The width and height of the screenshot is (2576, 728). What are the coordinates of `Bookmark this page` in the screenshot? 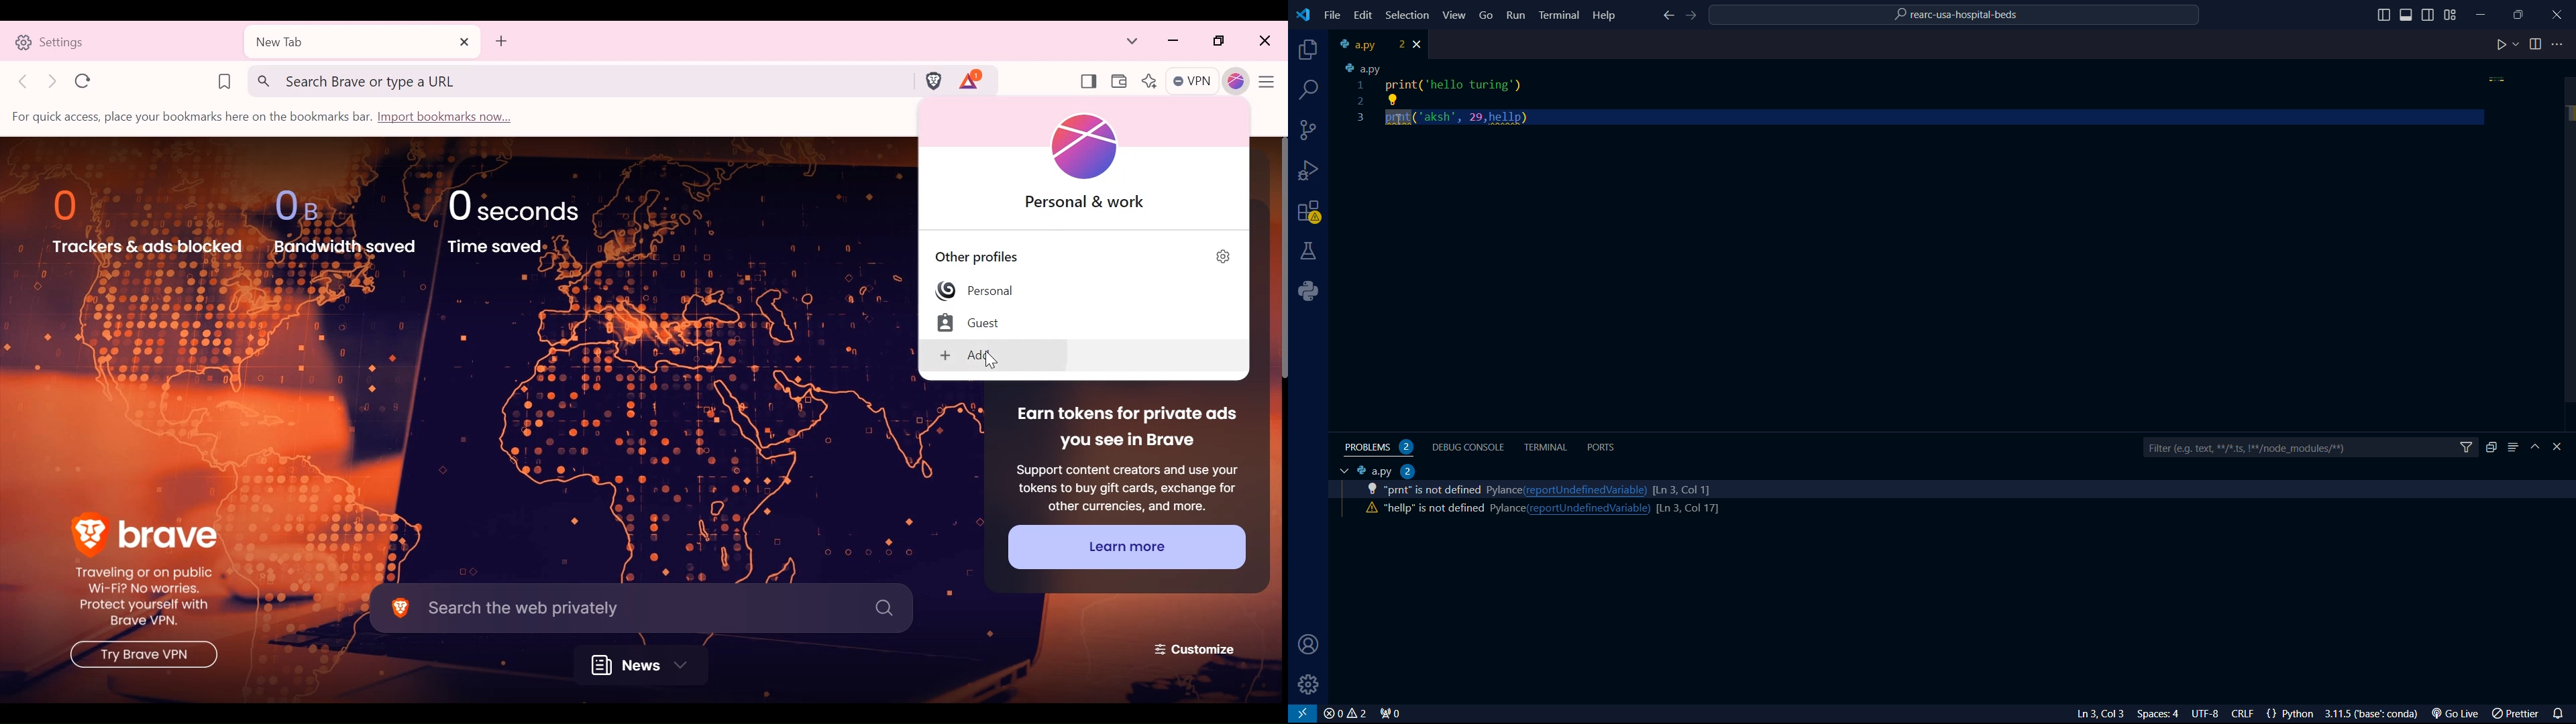 It's located at (224, 80).